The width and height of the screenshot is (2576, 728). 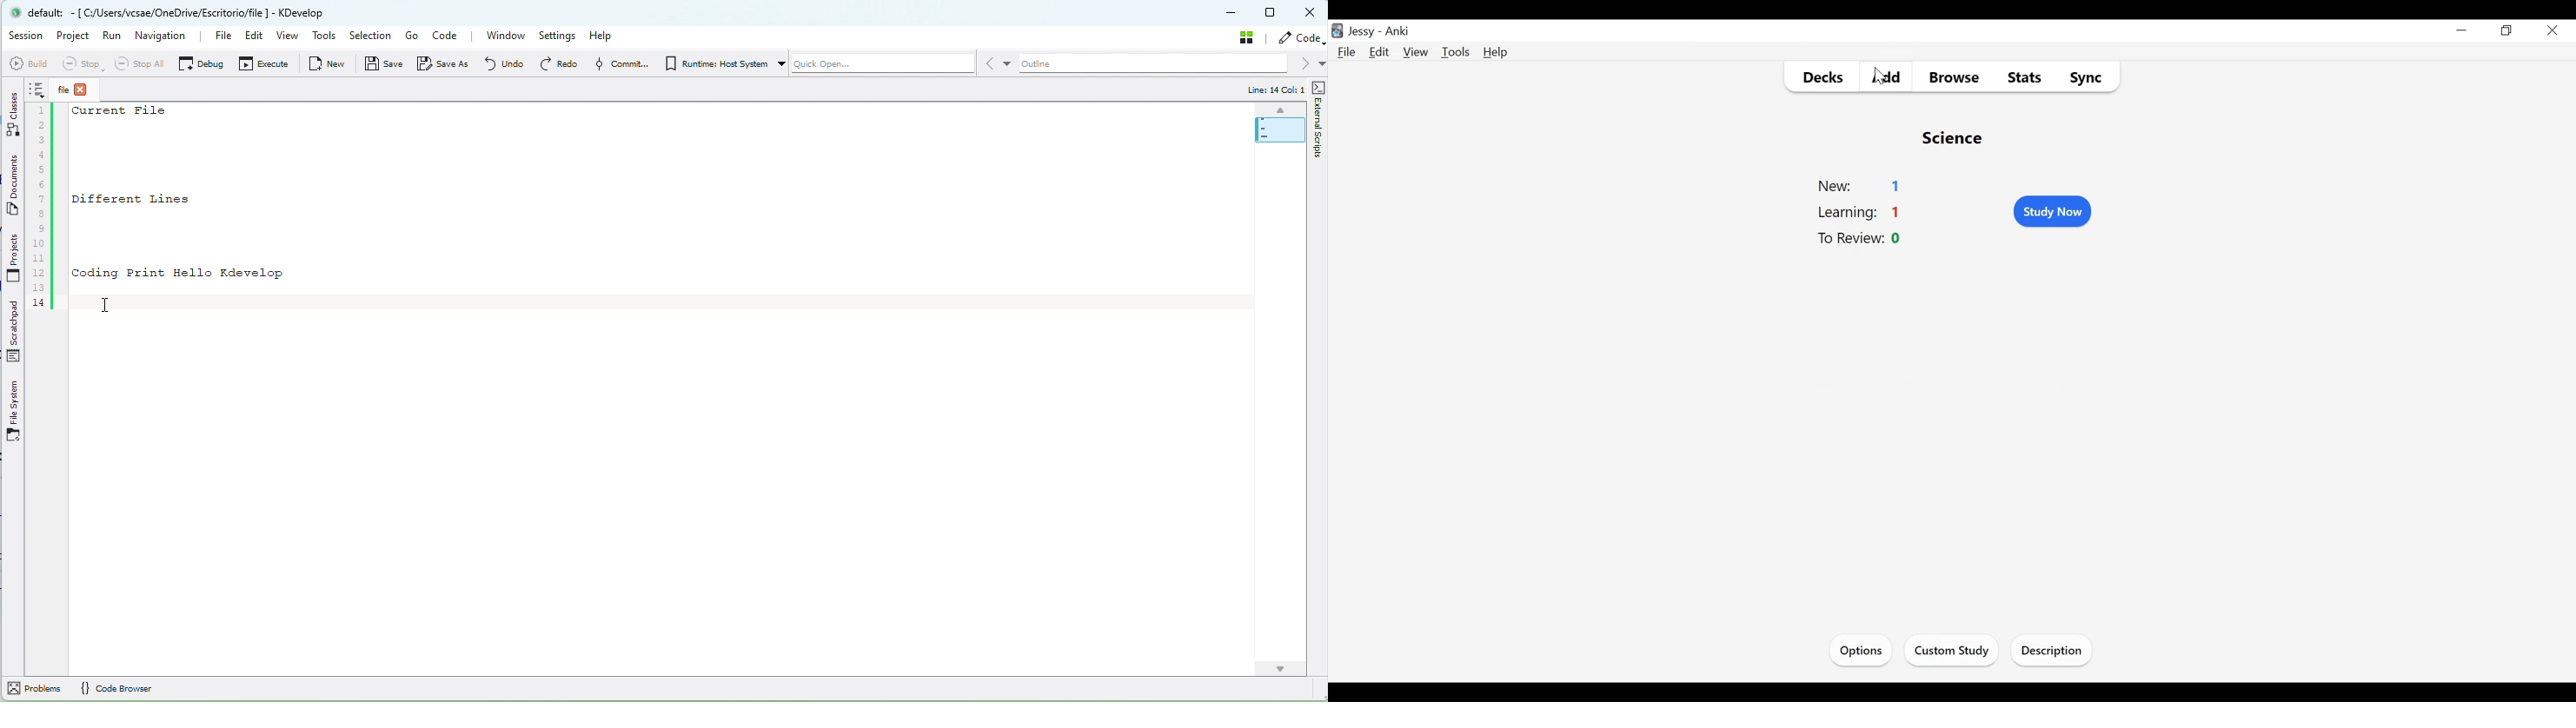 What do you see at coordinates (1496, 52) in the screenshot?
I see `Help` at bounding box center [1496, 52].